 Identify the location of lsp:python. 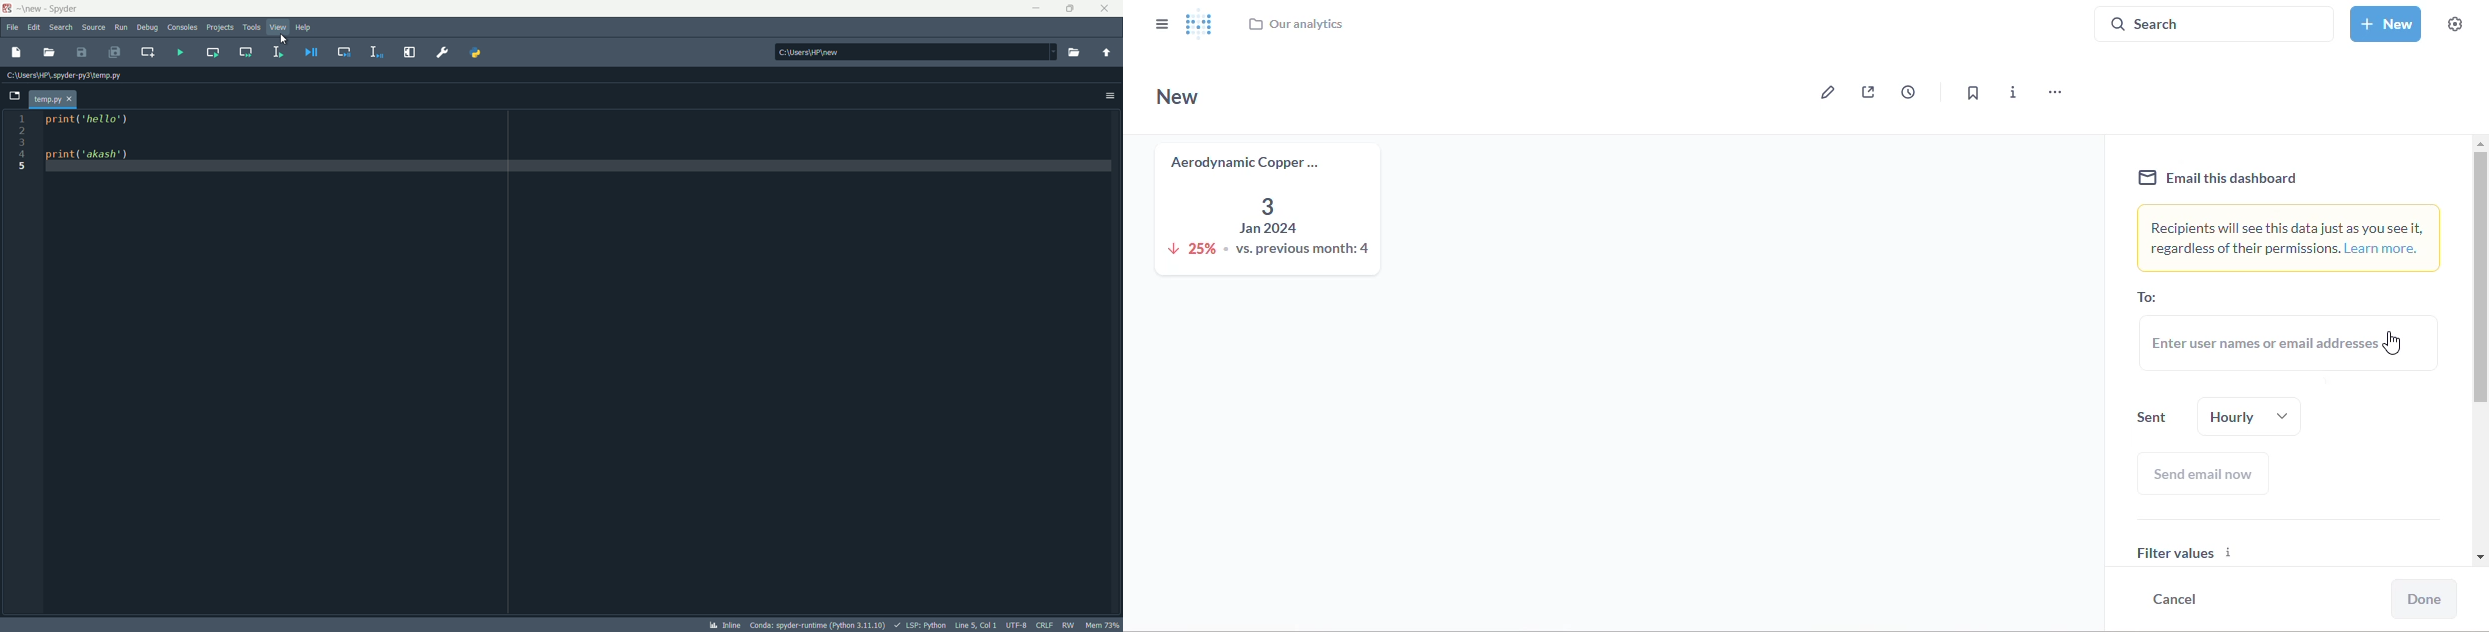
(921, 626).